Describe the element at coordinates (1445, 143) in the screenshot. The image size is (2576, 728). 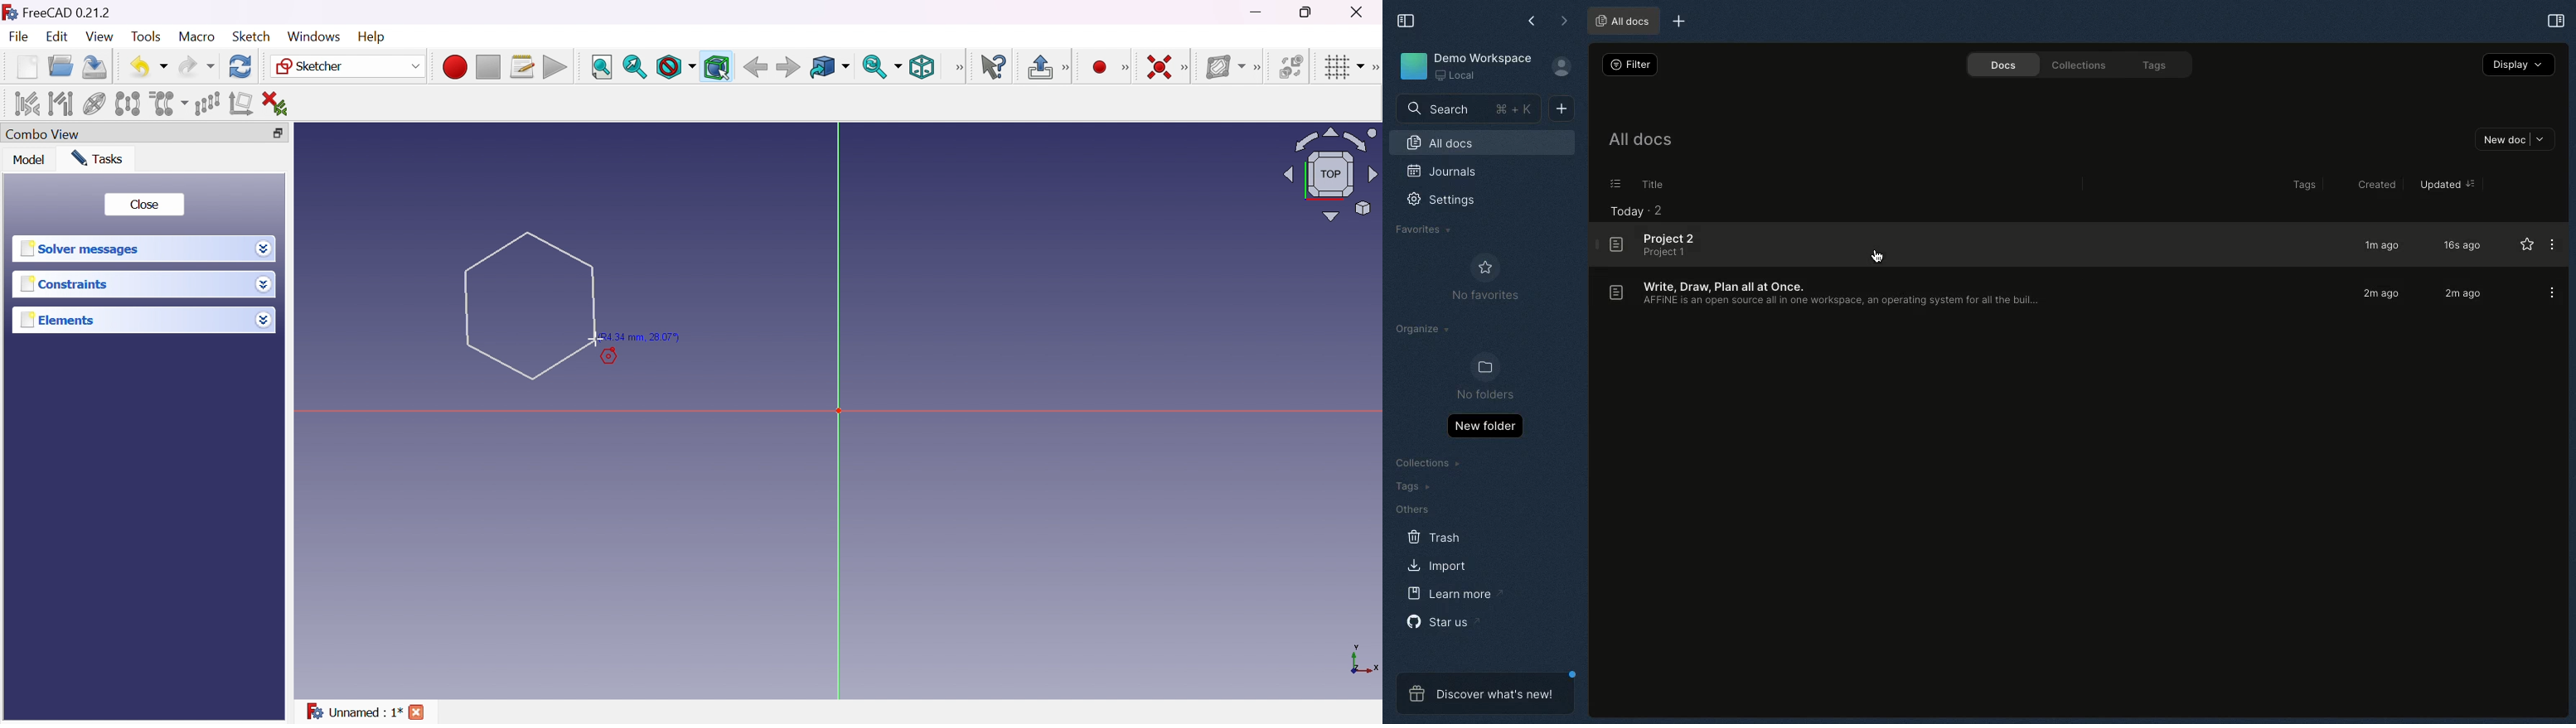
I see `All docs` at that location.